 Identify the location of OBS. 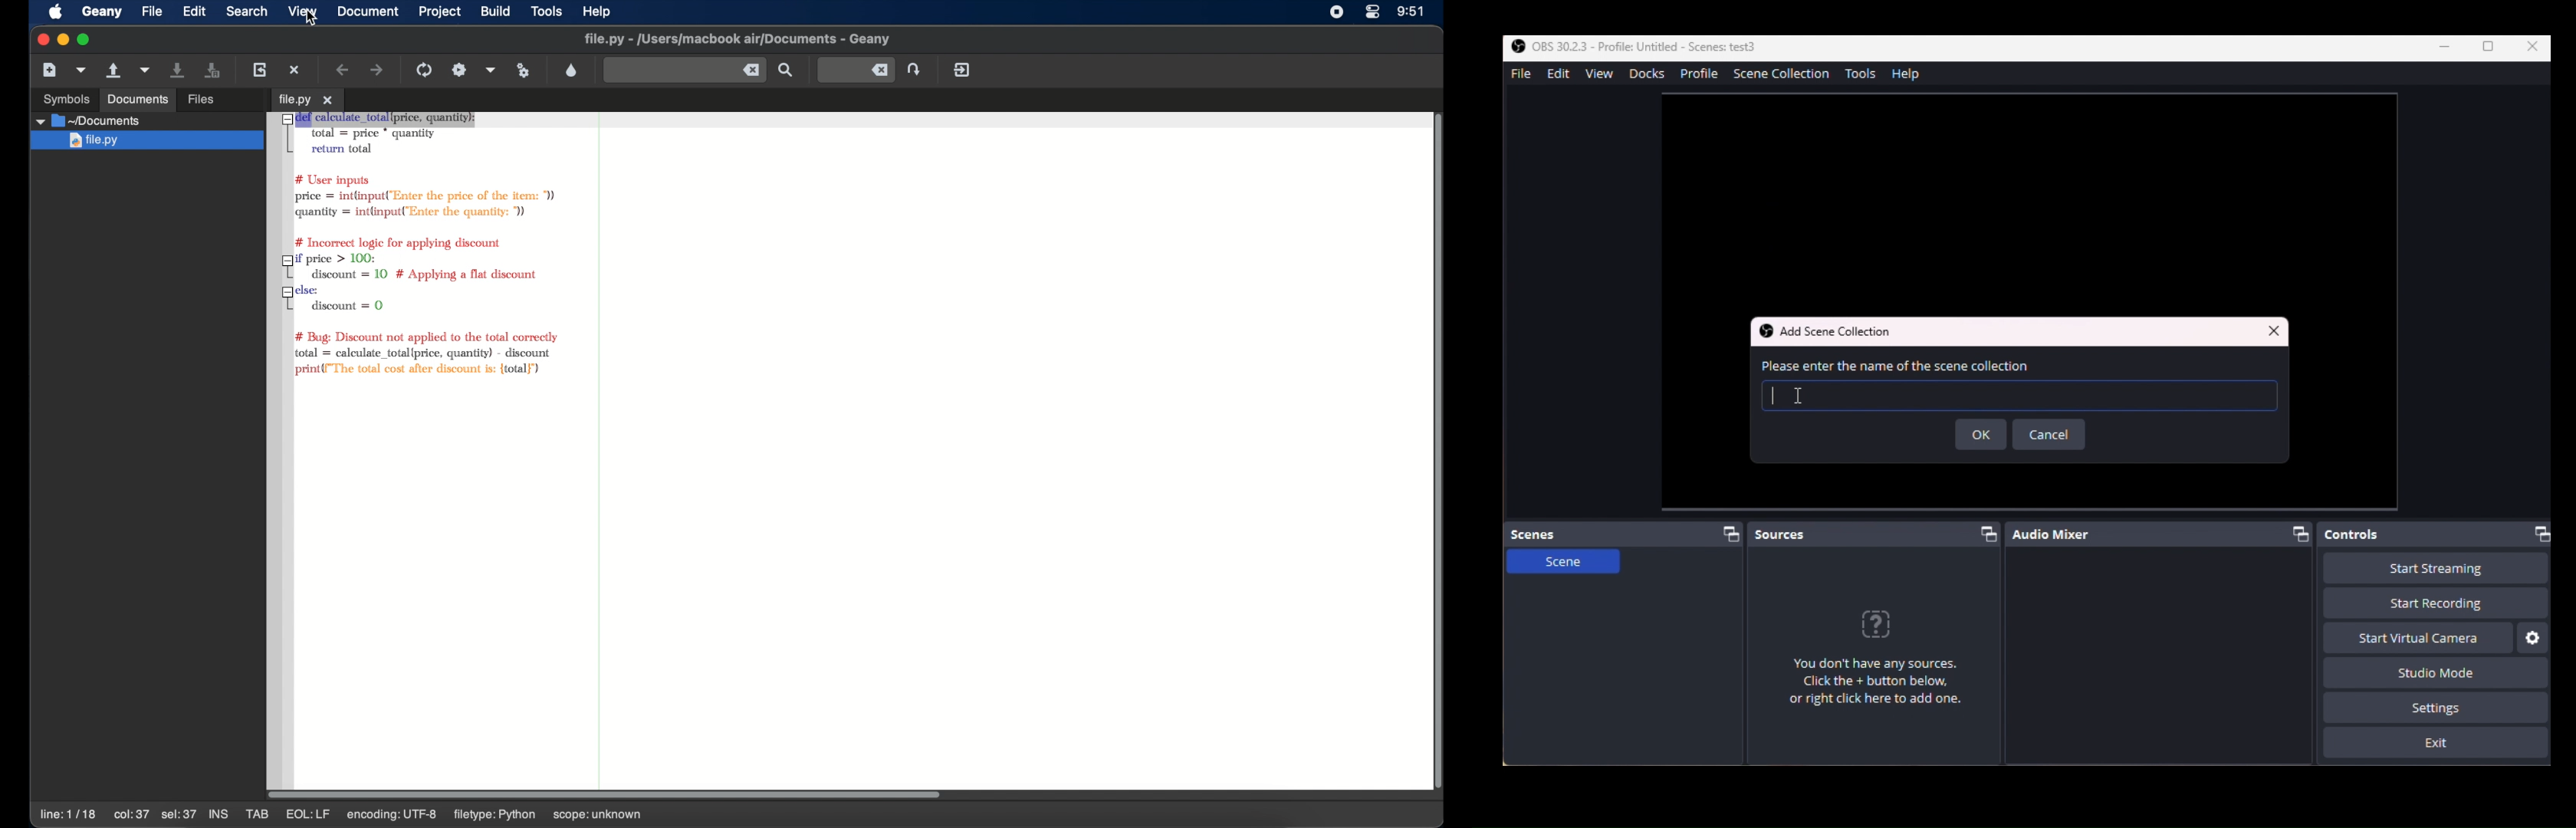
(1630, 46).